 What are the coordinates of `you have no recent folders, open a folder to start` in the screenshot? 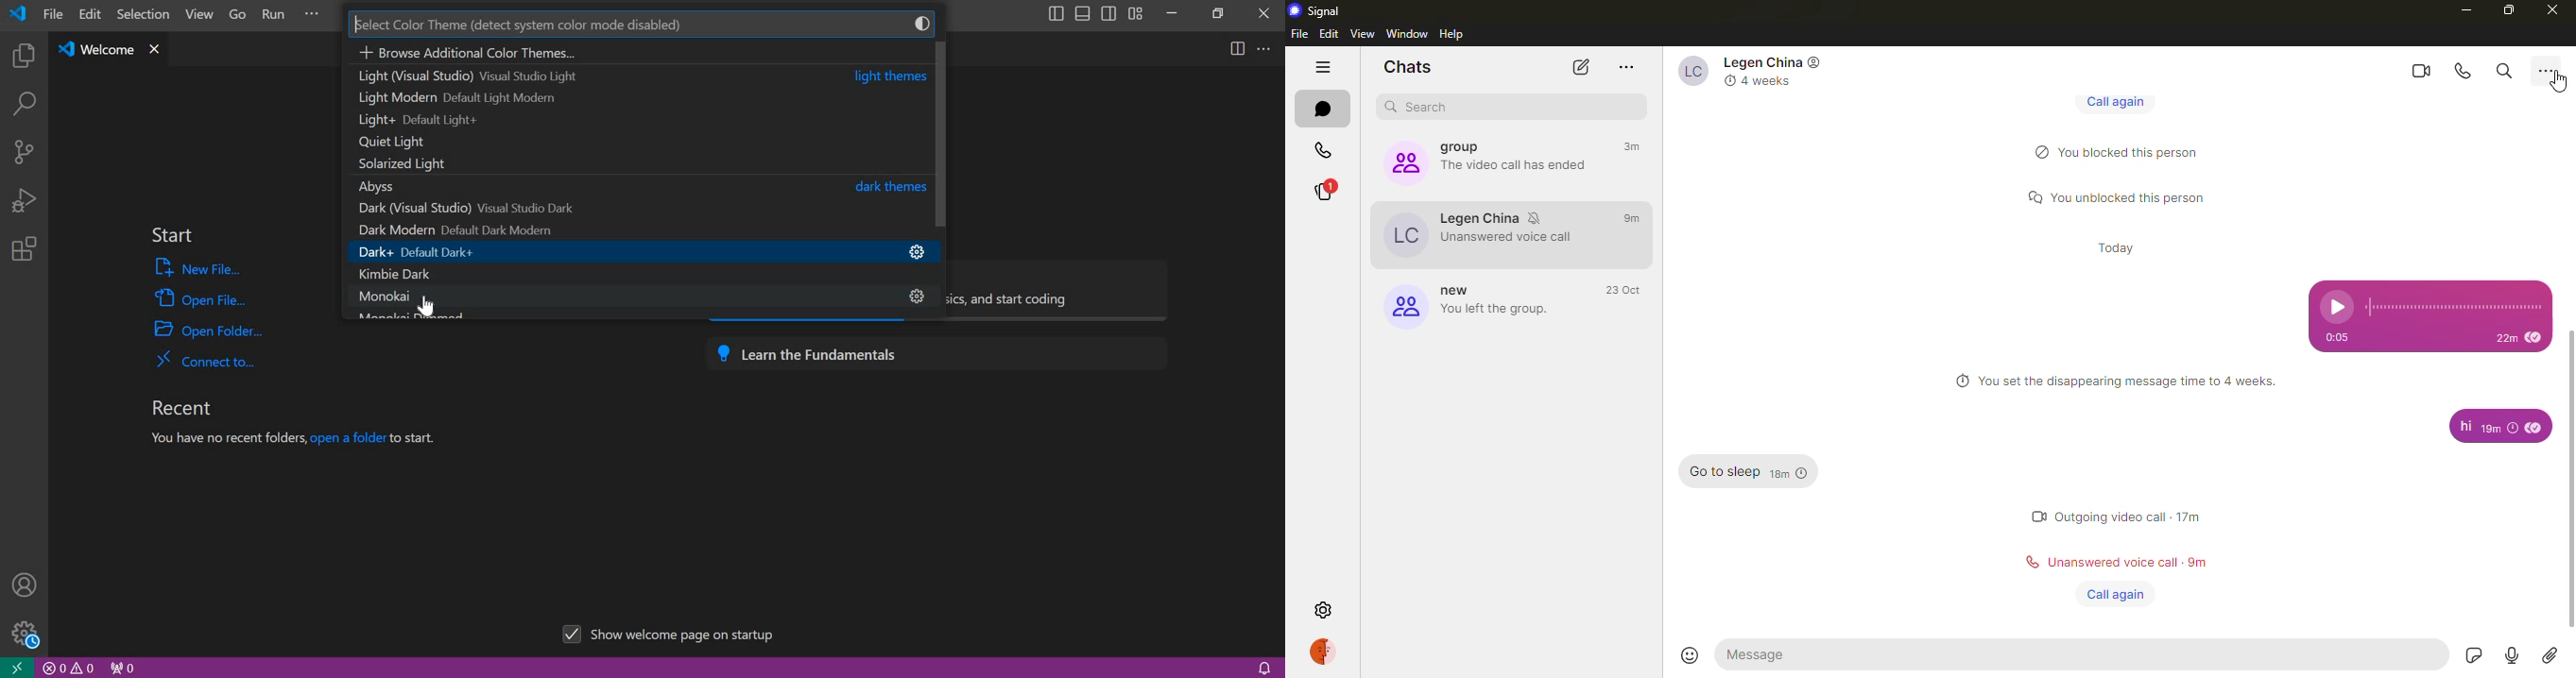 It's located at (300, 439).